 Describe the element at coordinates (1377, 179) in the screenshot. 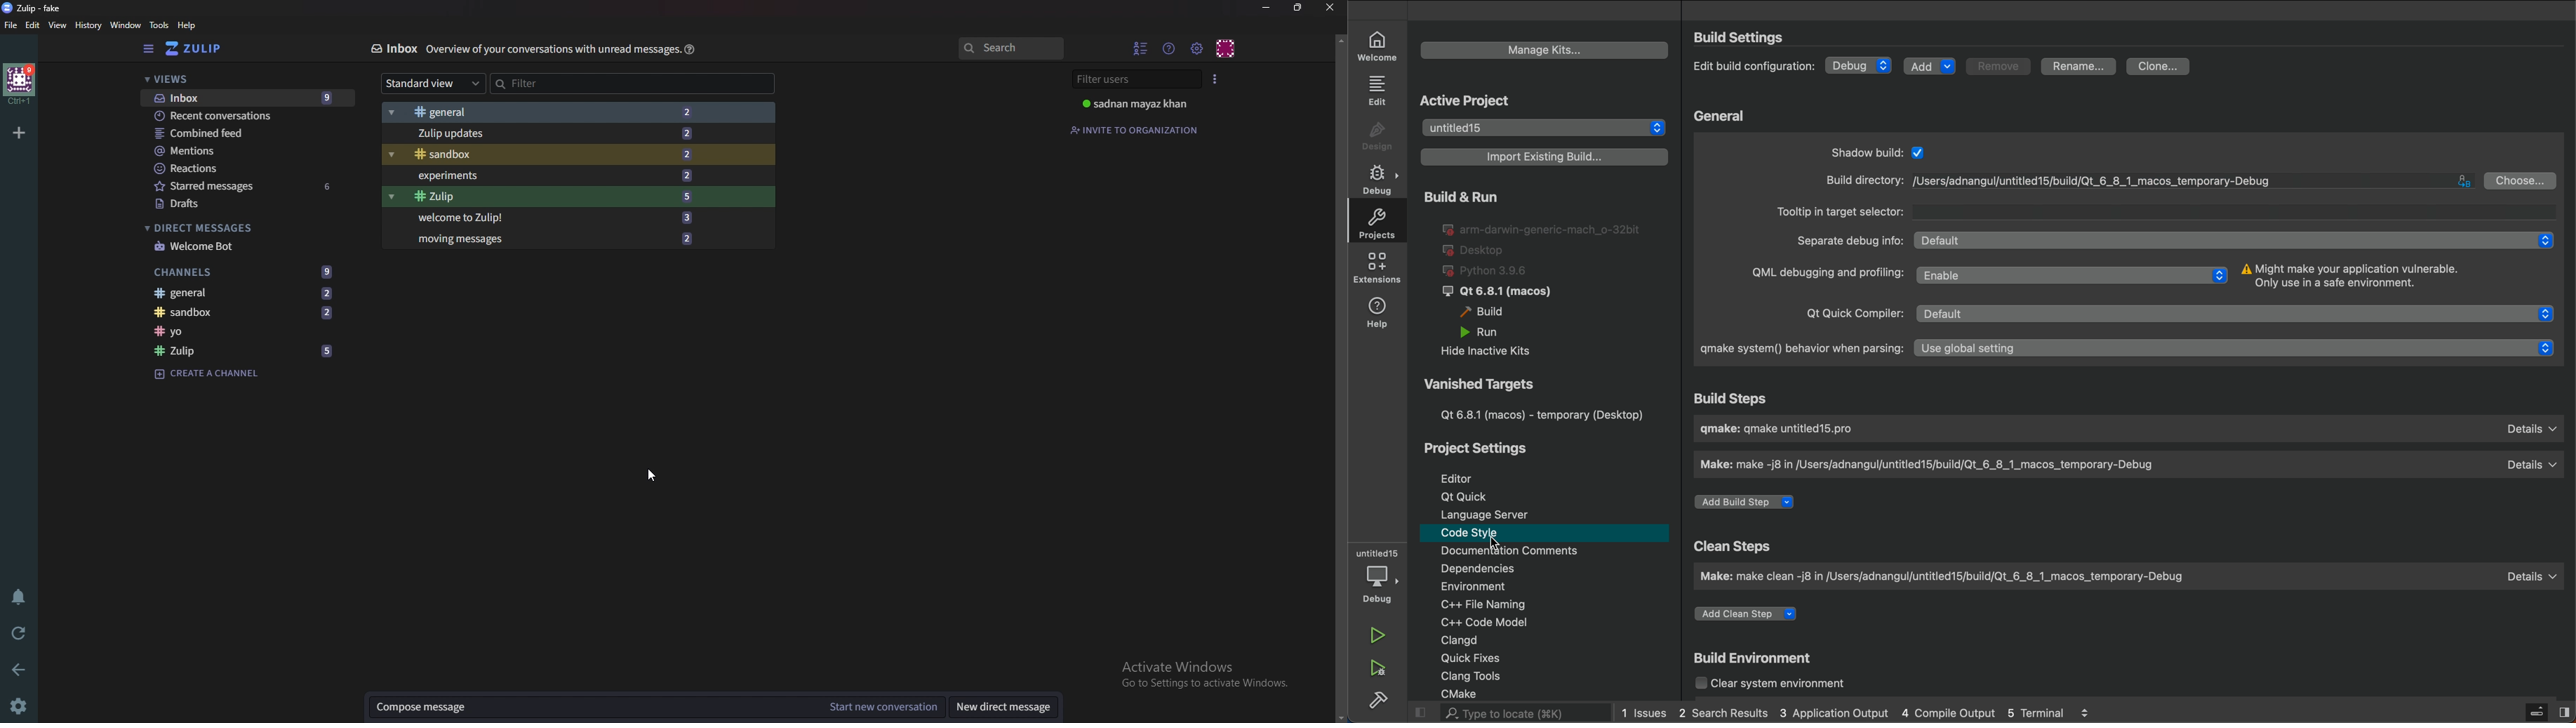

I see `debug` at that location.